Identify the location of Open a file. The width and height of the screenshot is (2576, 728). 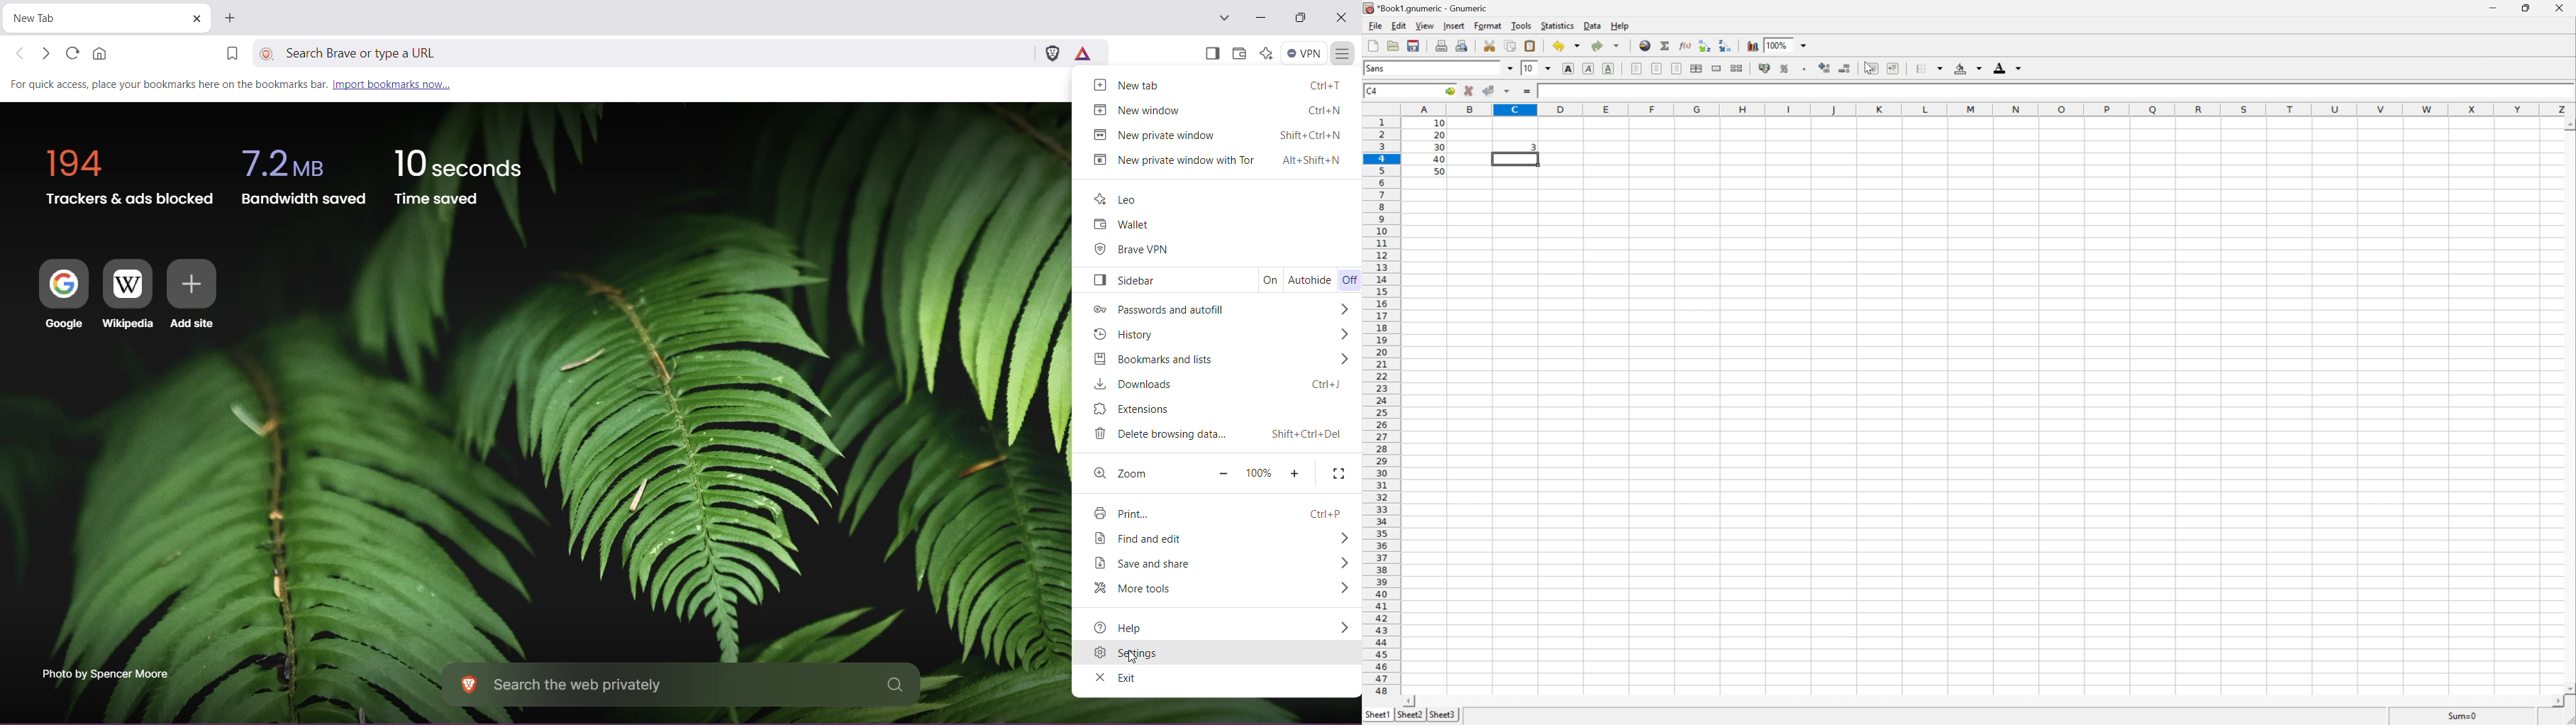
(1394, 44).